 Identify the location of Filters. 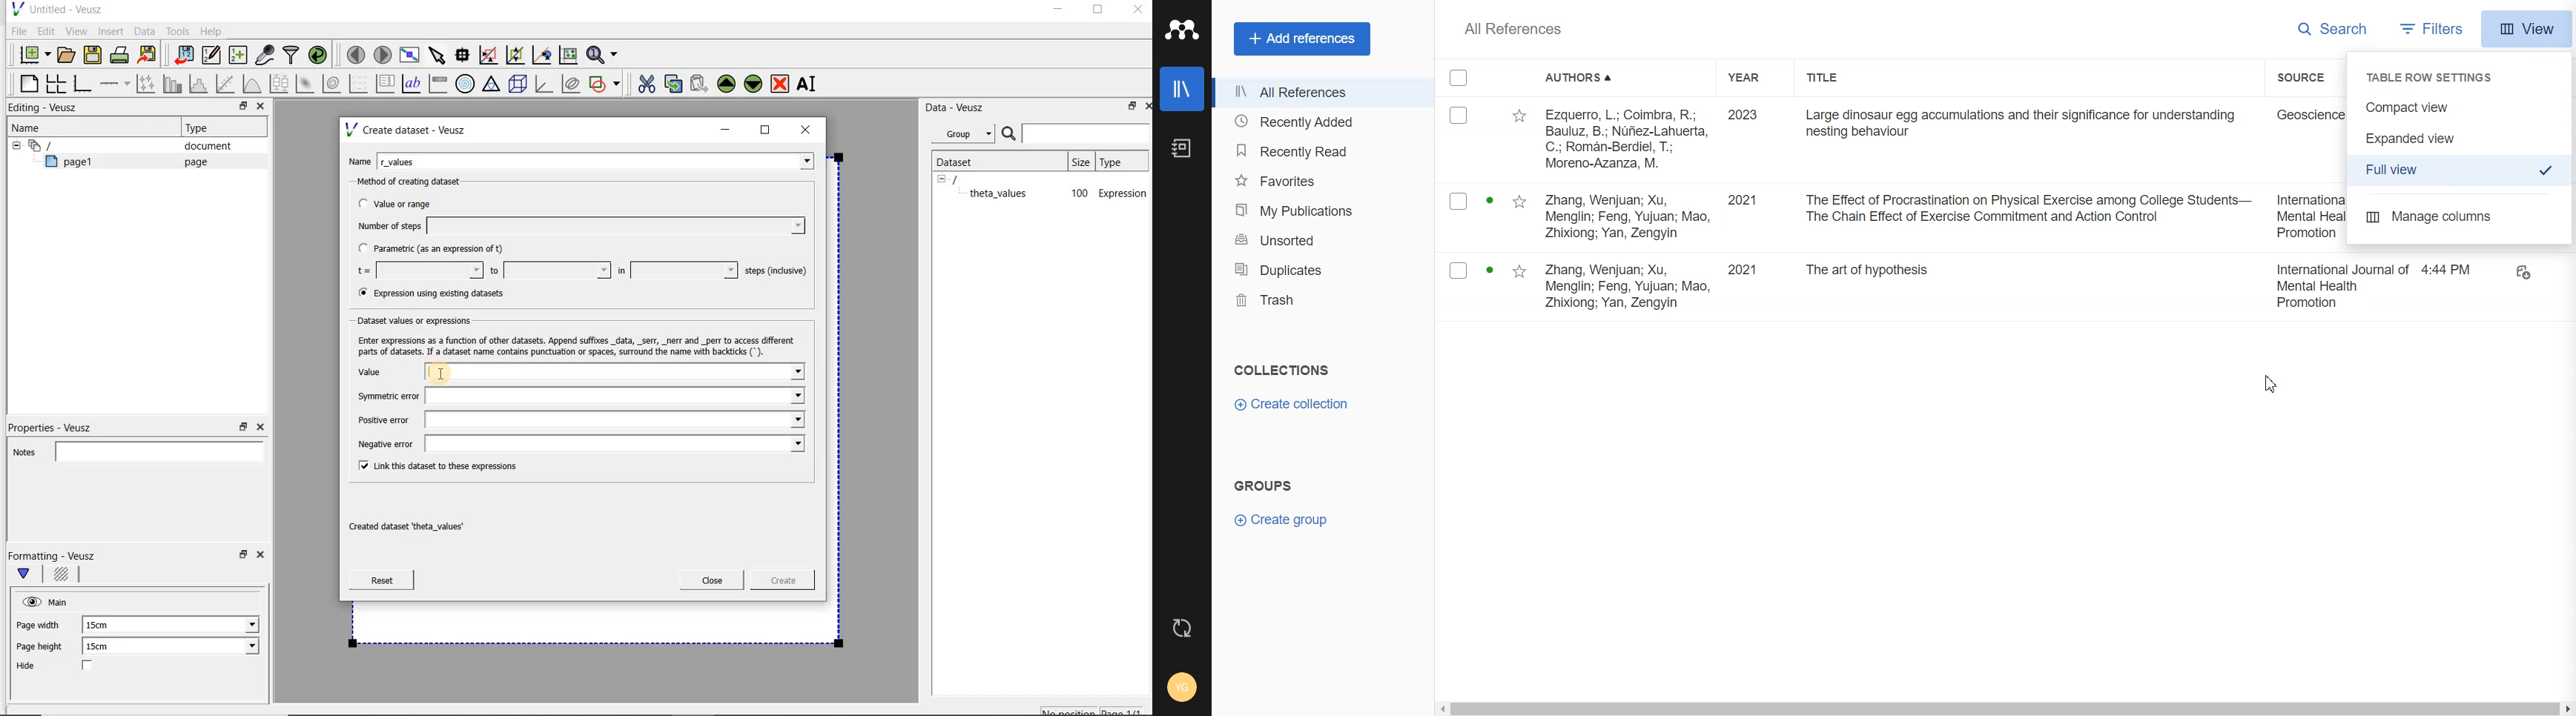
(2434, 28).